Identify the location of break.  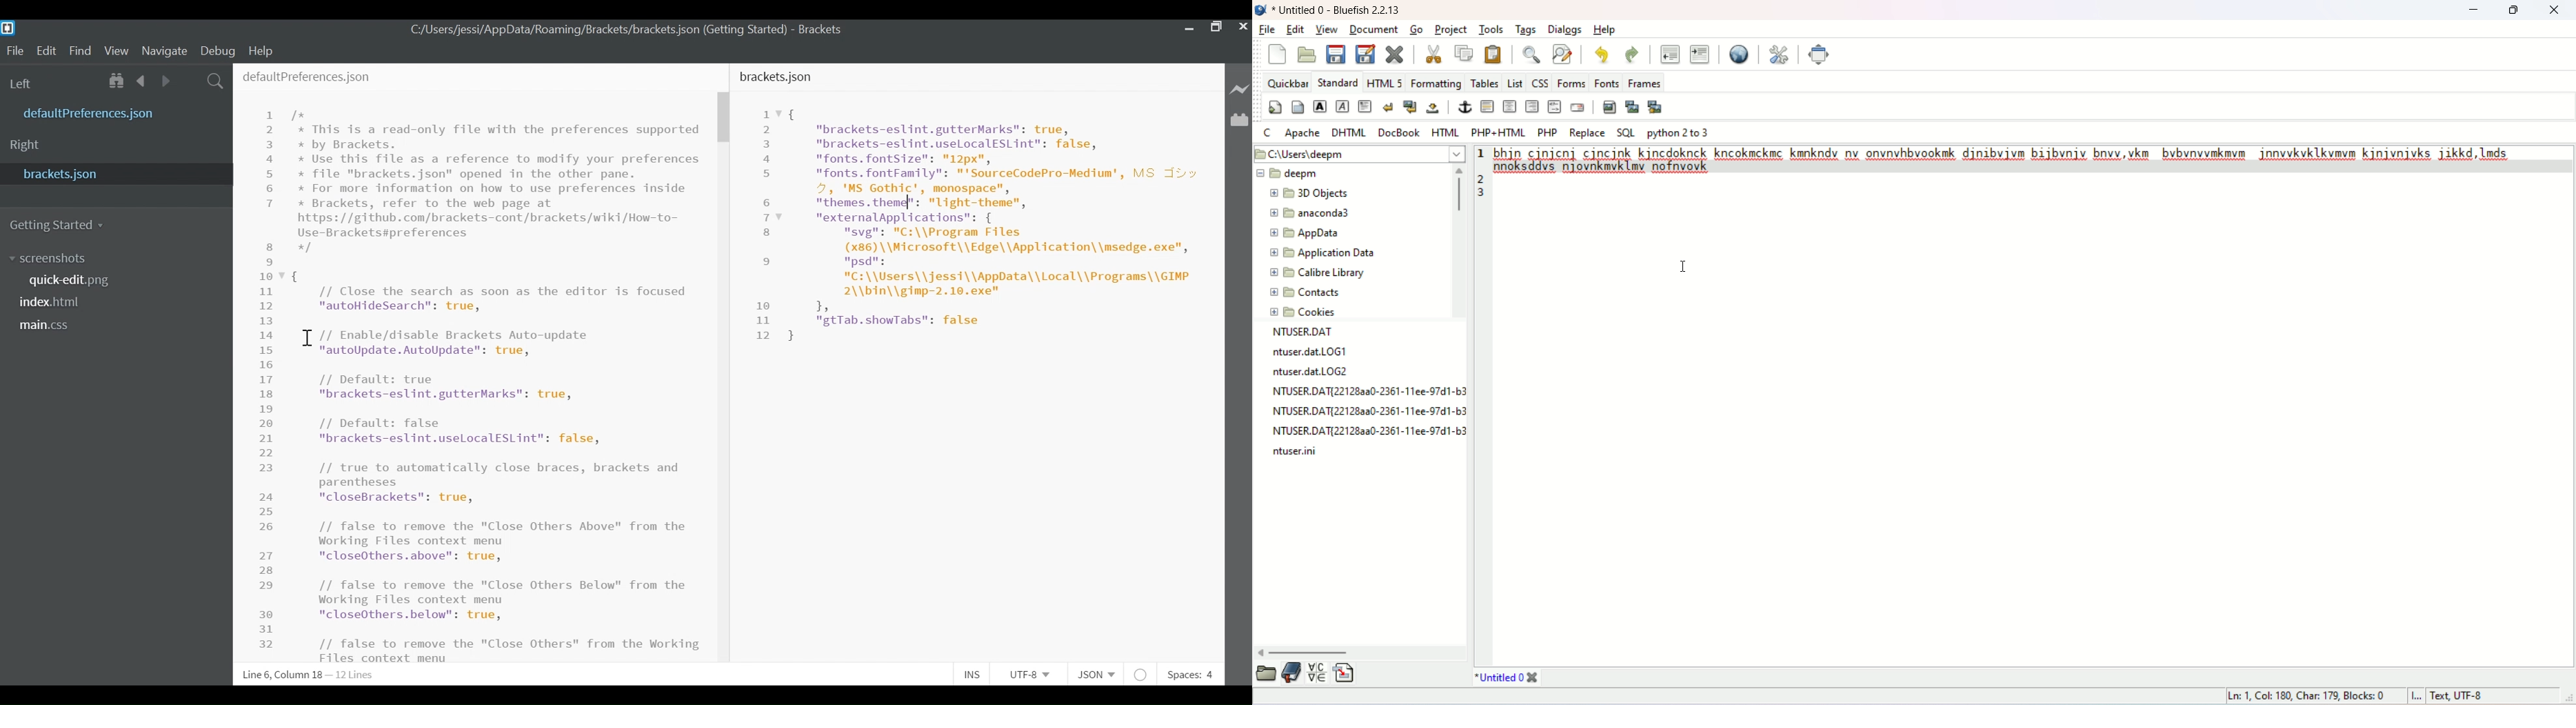
(1391, 107).